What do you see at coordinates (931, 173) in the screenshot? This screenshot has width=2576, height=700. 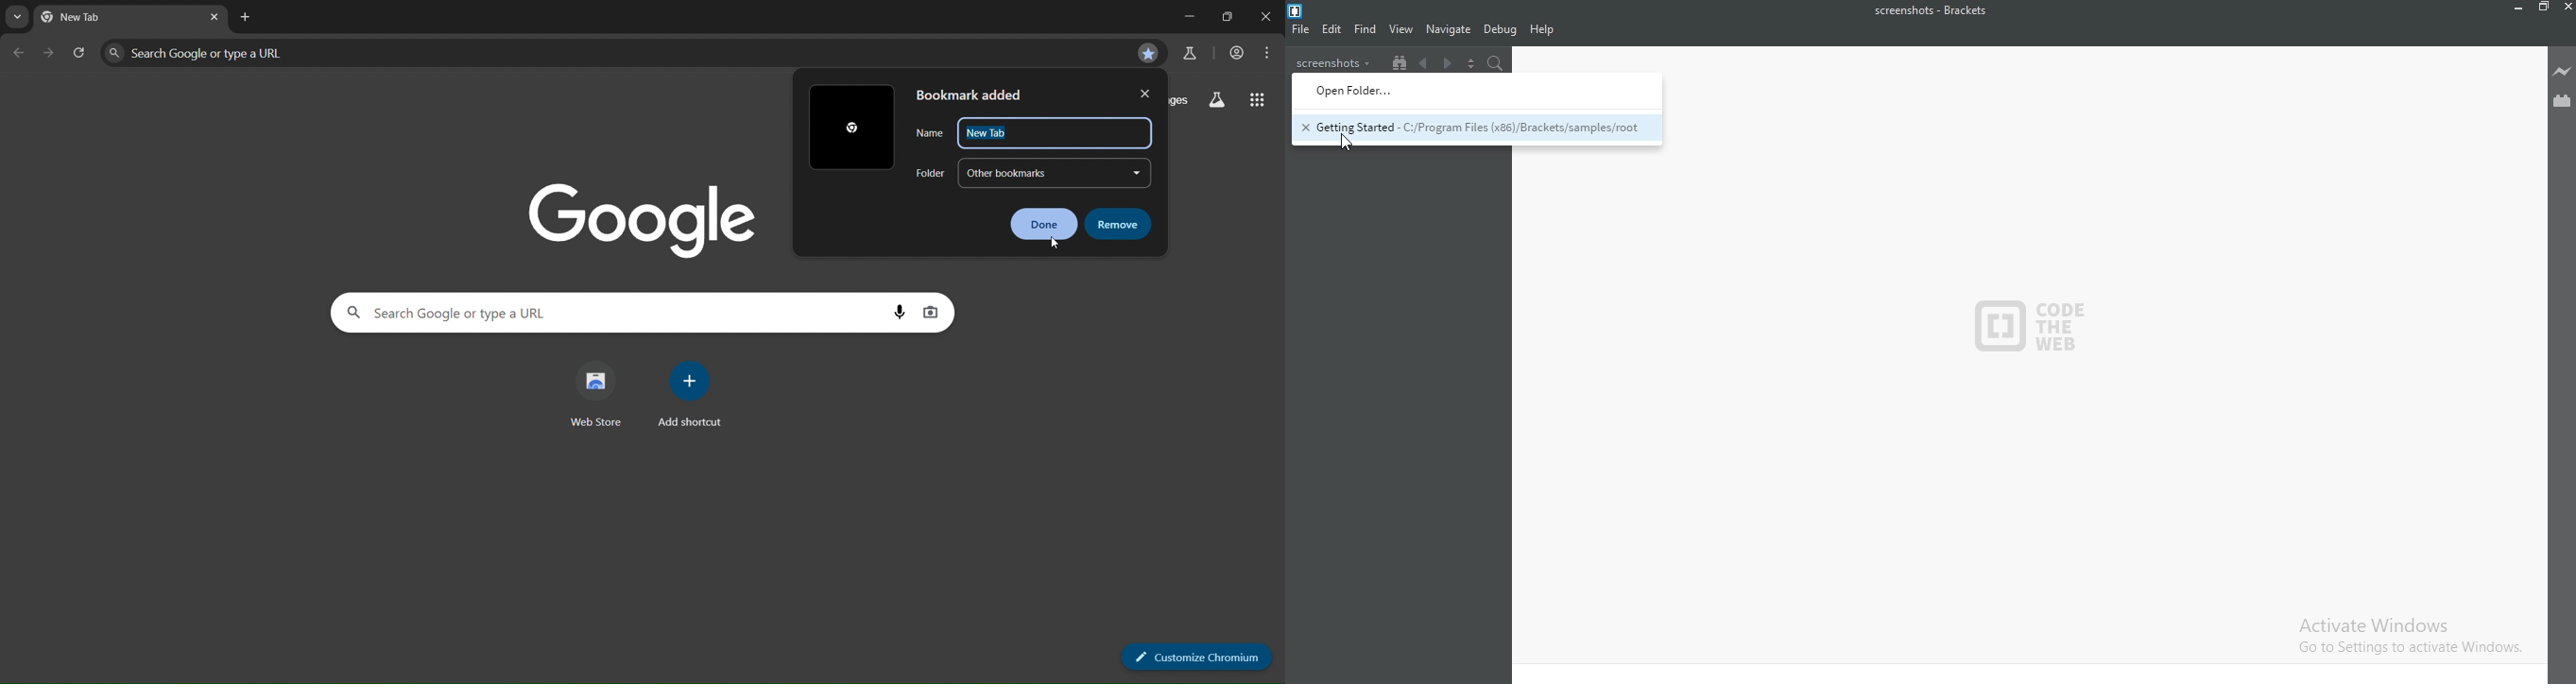 I see `folder` at bounding box center [931, 173].